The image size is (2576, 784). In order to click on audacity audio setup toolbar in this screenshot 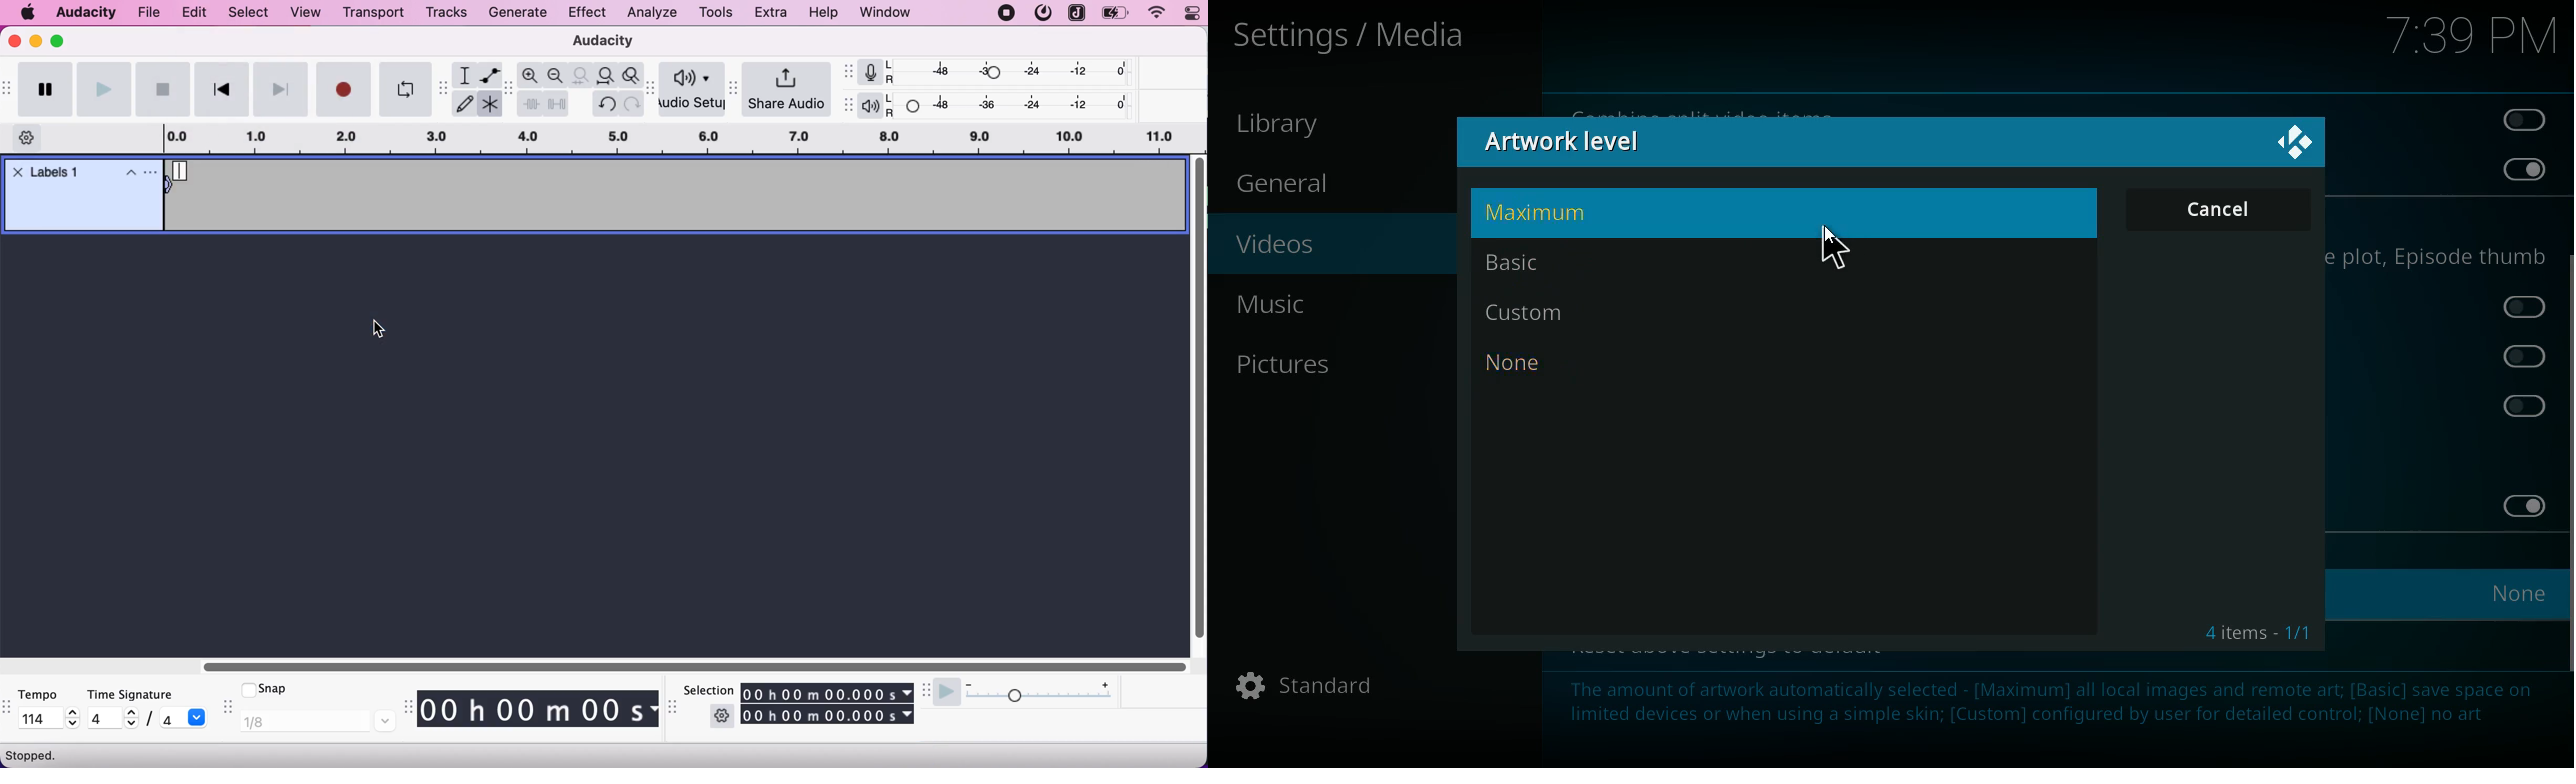, I will do `click(652, 86)`.